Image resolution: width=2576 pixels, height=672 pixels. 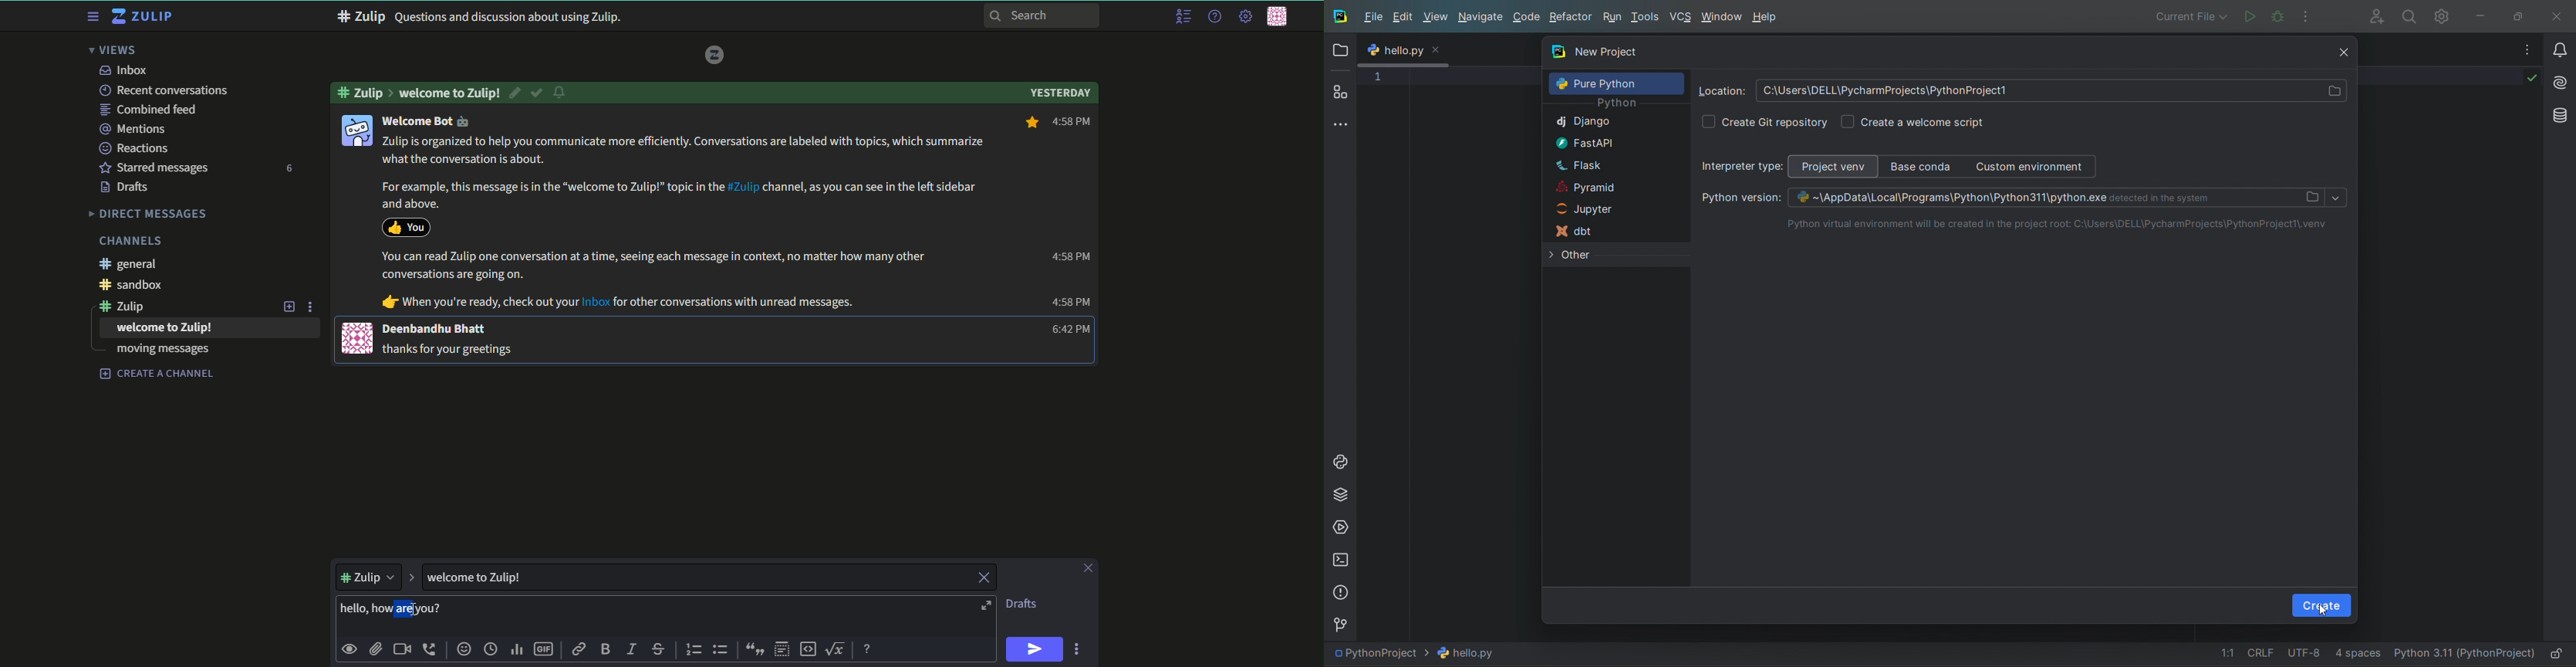 What do you see at coordinates (1086, 568) in the screenshot?
I see `close` at bounding box center [1086, 568].